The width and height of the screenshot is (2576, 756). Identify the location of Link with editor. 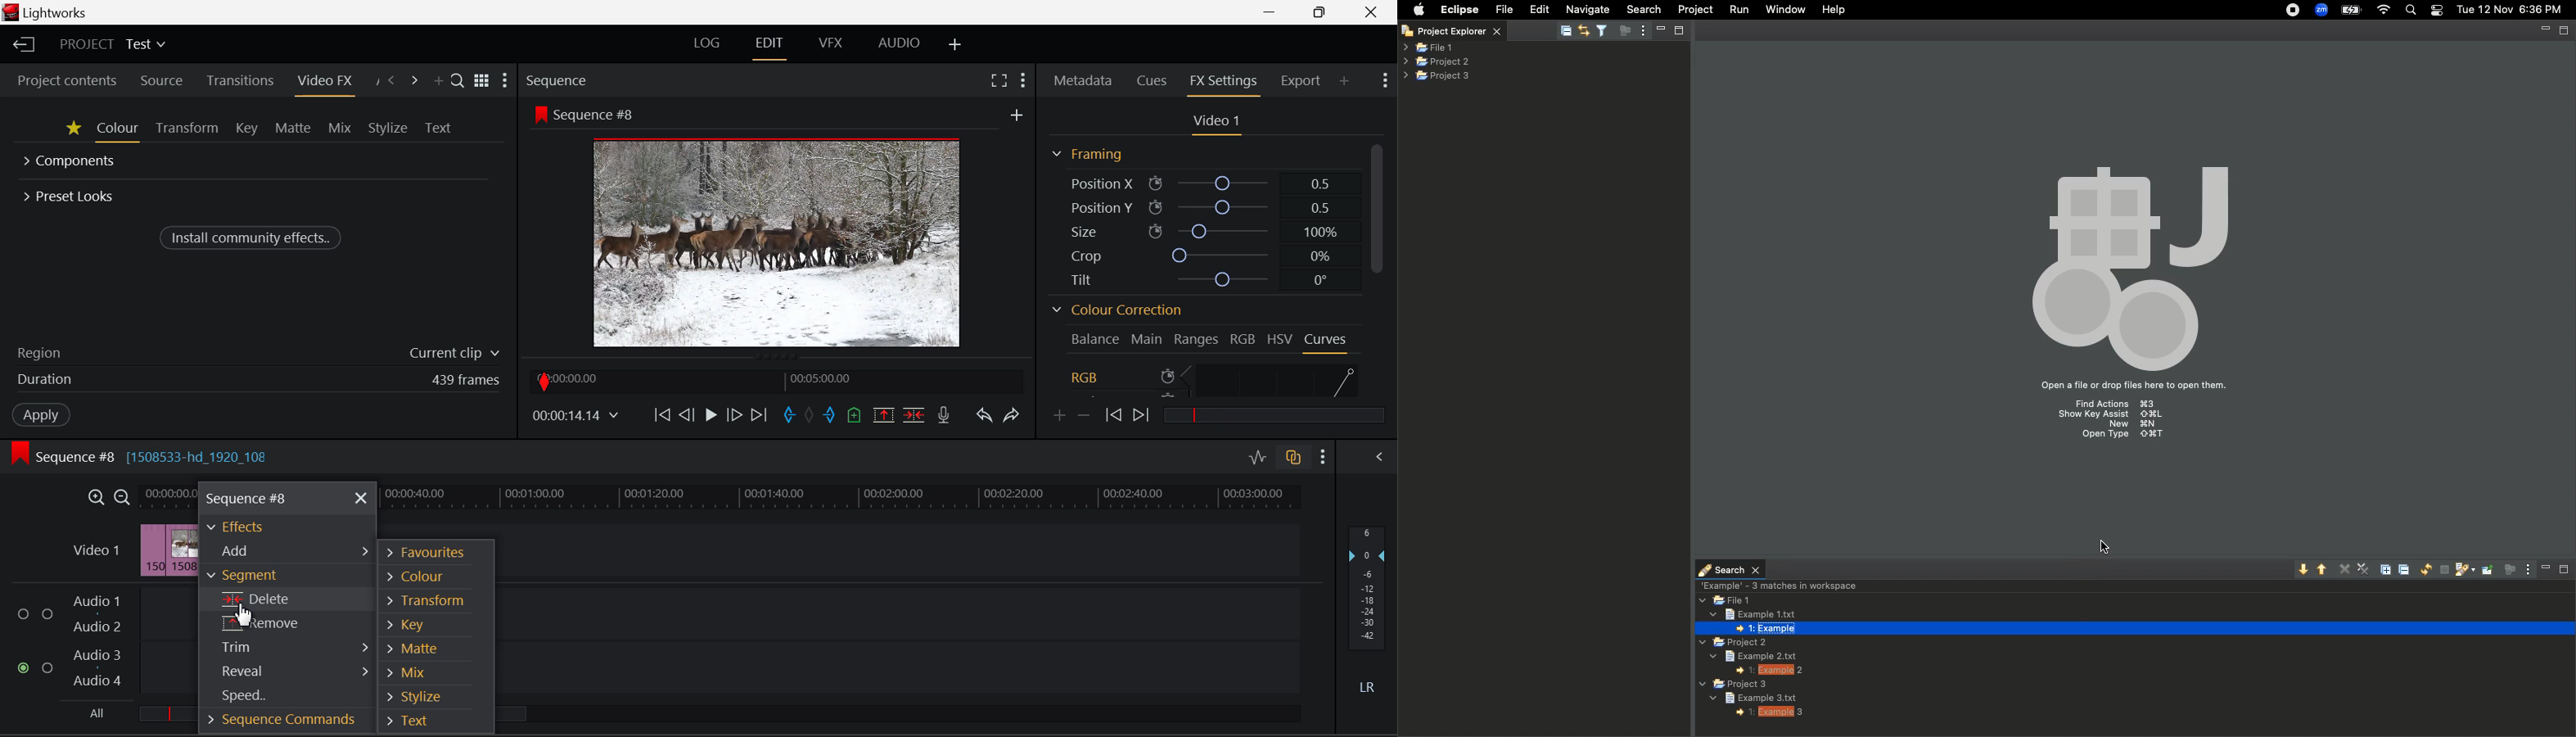
(1582, 29).